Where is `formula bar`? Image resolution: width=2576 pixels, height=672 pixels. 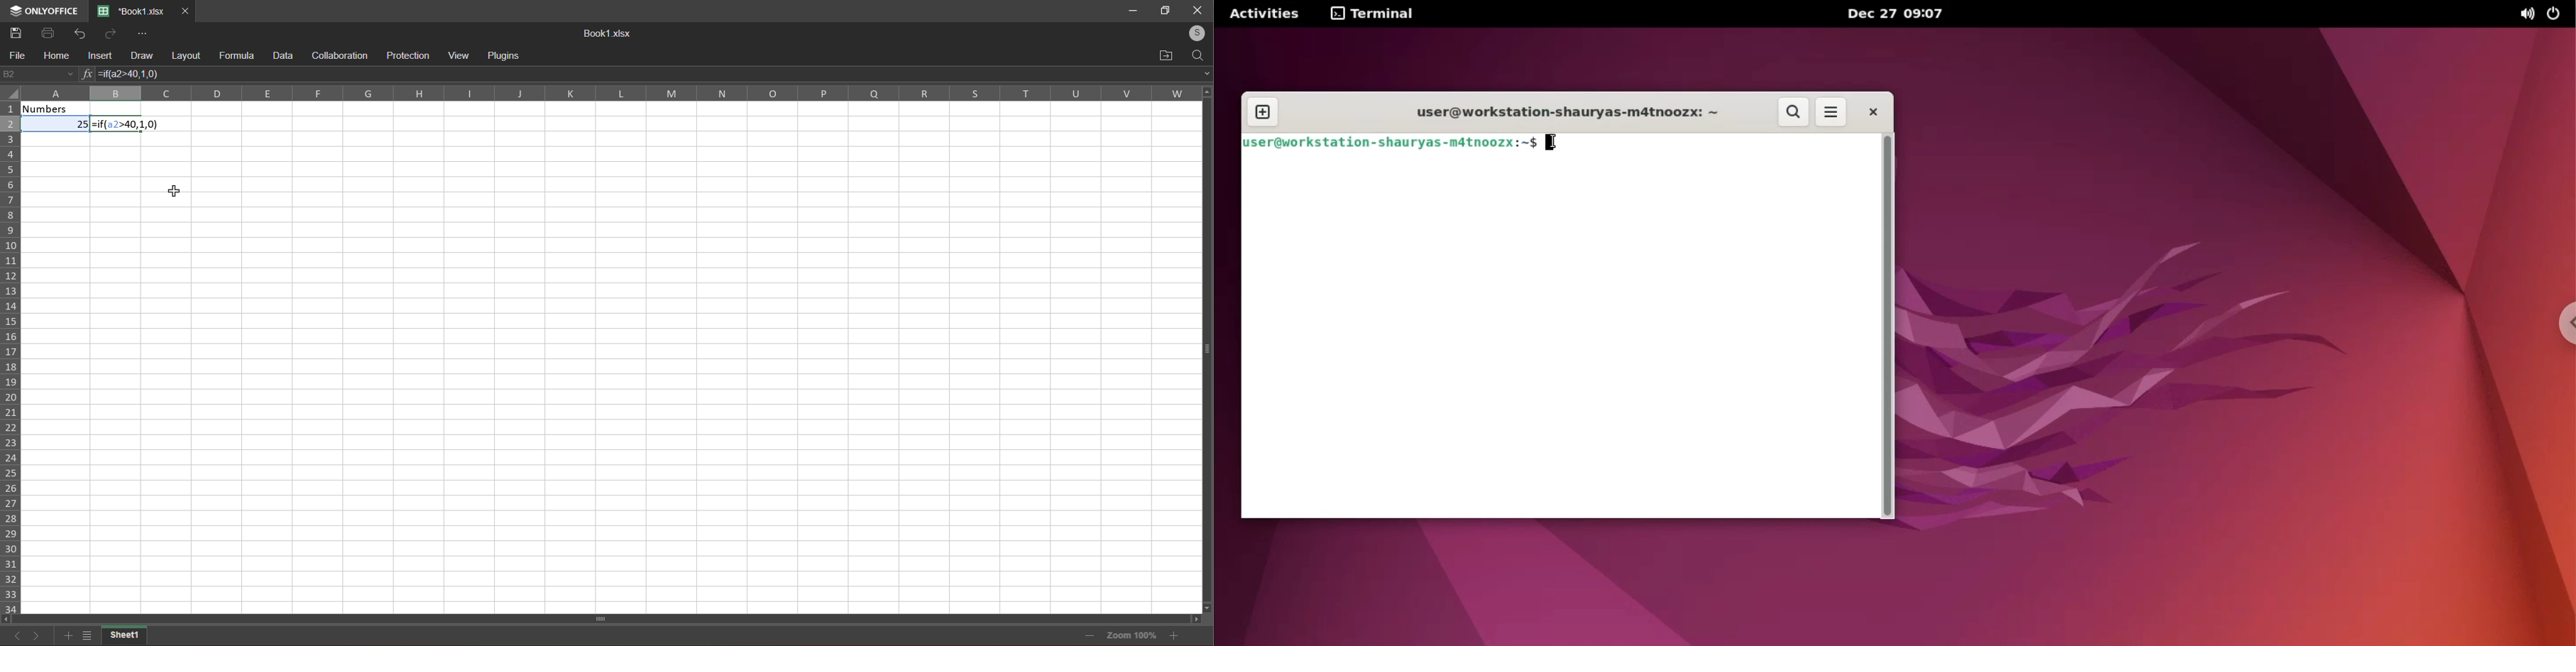 formula bar is located at coordinates (729, 73).